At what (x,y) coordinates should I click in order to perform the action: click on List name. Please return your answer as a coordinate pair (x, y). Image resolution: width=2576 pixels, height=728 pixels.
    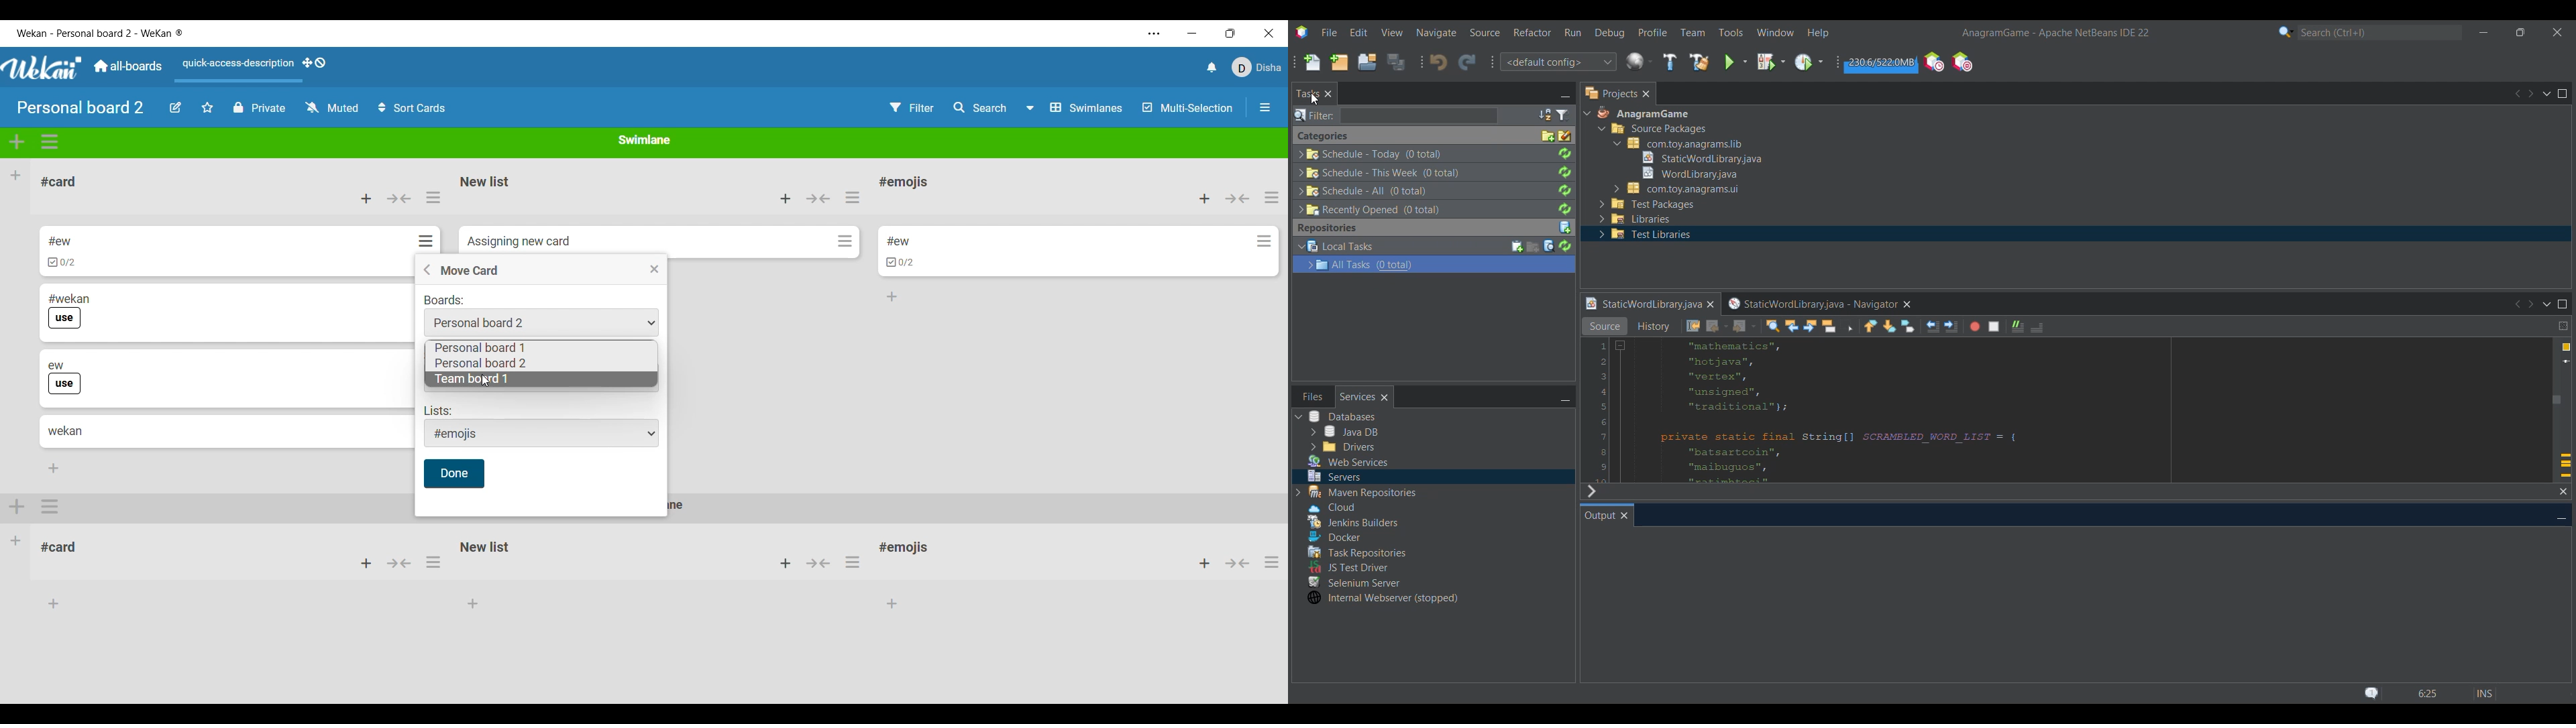
    Looking at the image, I should click on (485, 182).